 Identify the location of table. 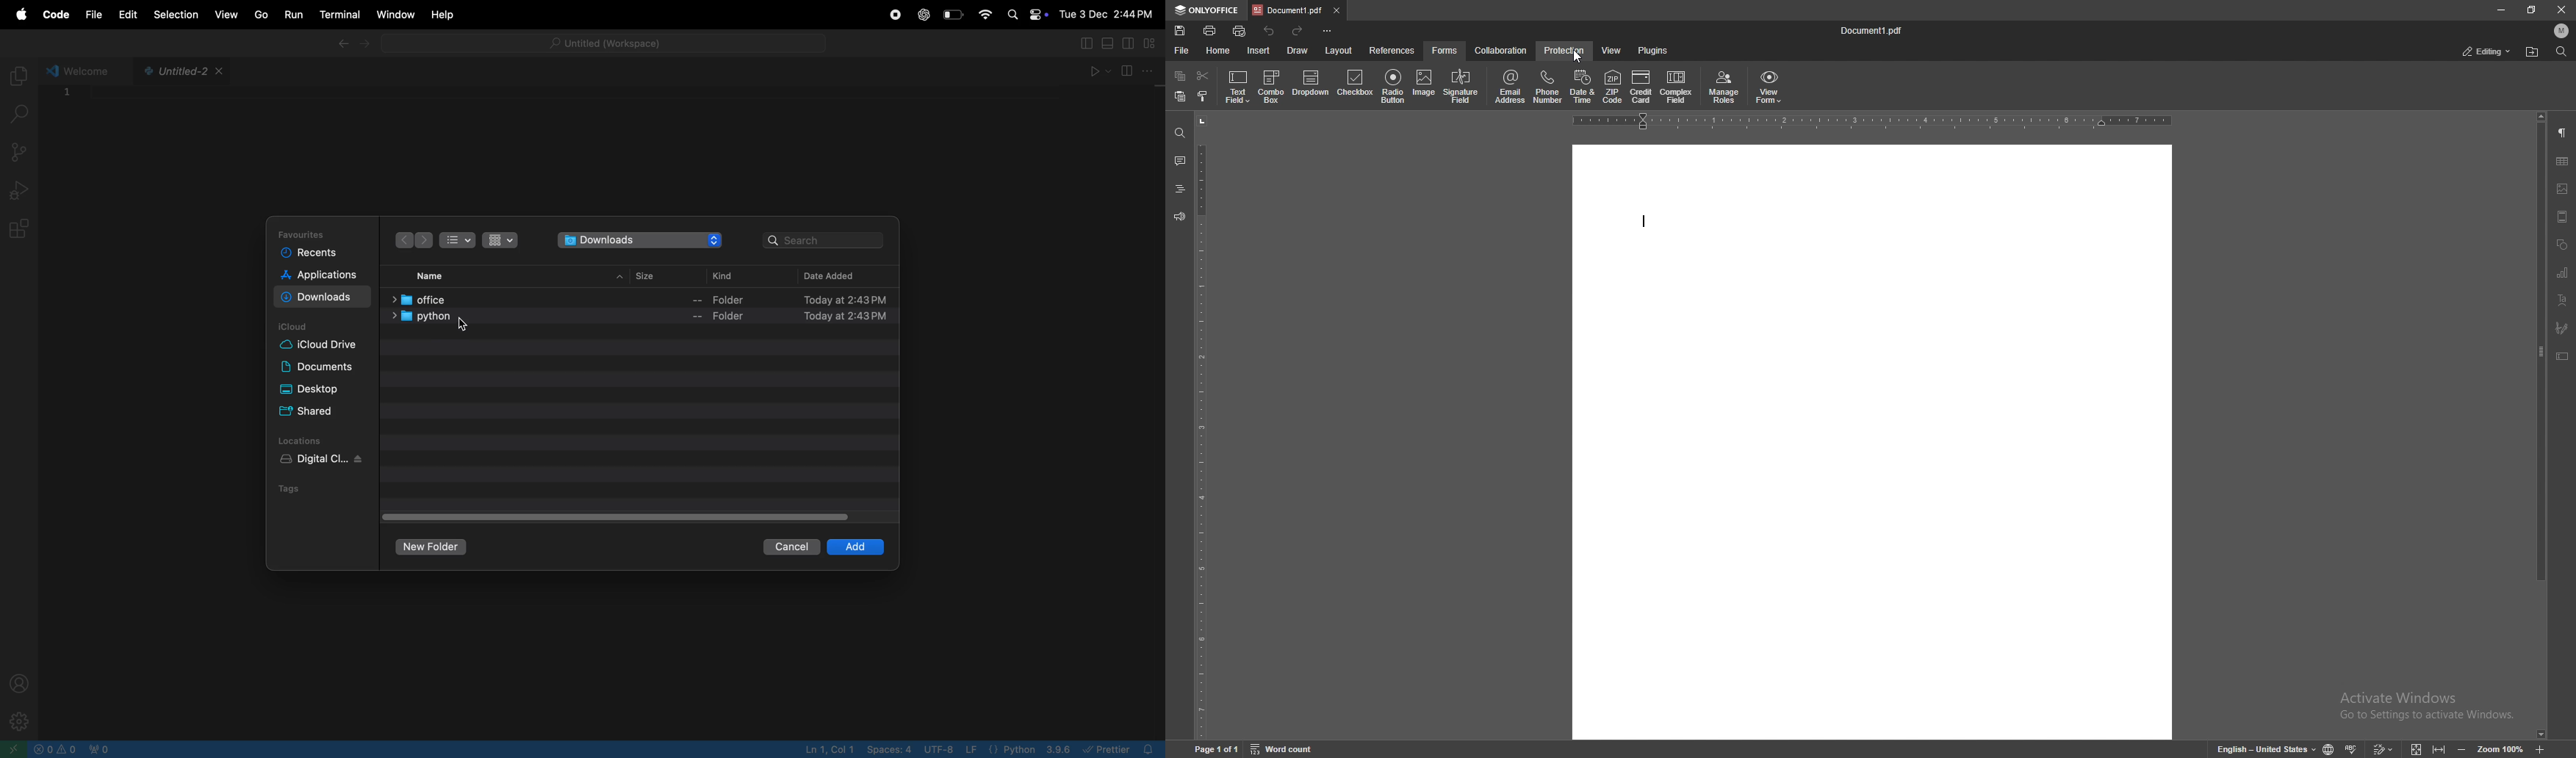
(2564, 162).